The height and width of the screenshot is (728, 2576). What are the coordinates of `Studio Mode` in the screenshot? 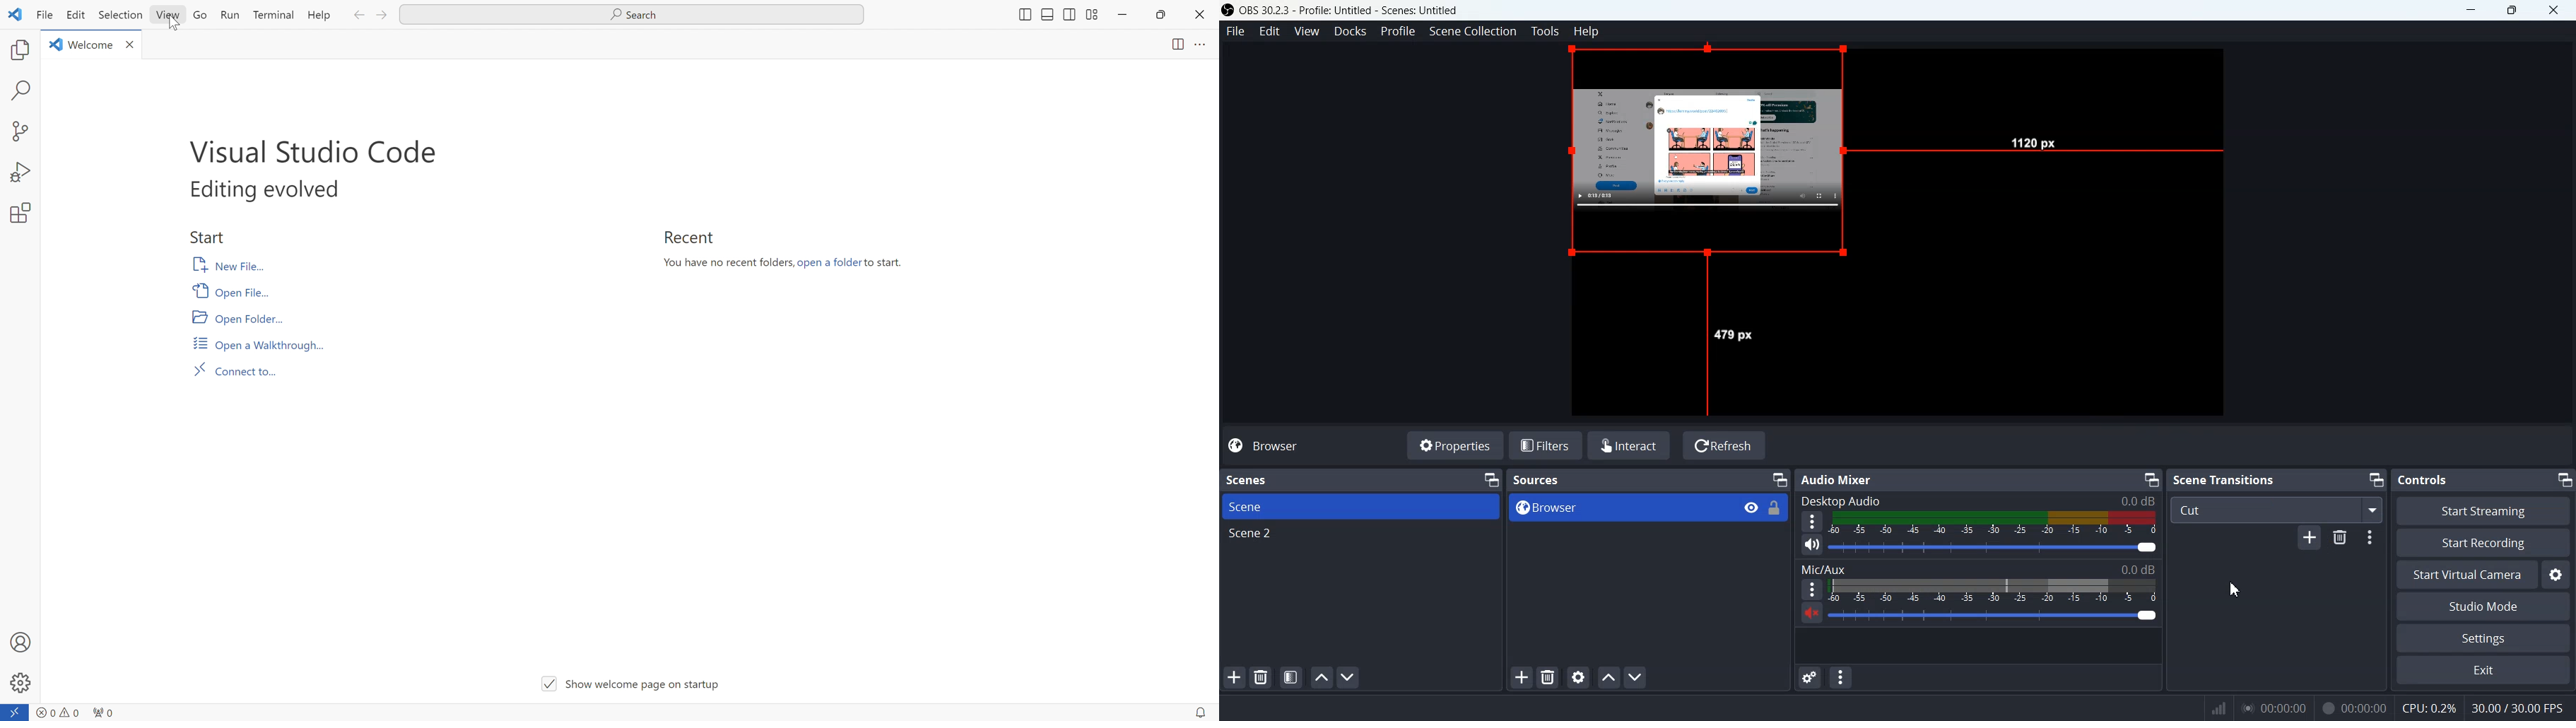 It's located at (2483, 606).